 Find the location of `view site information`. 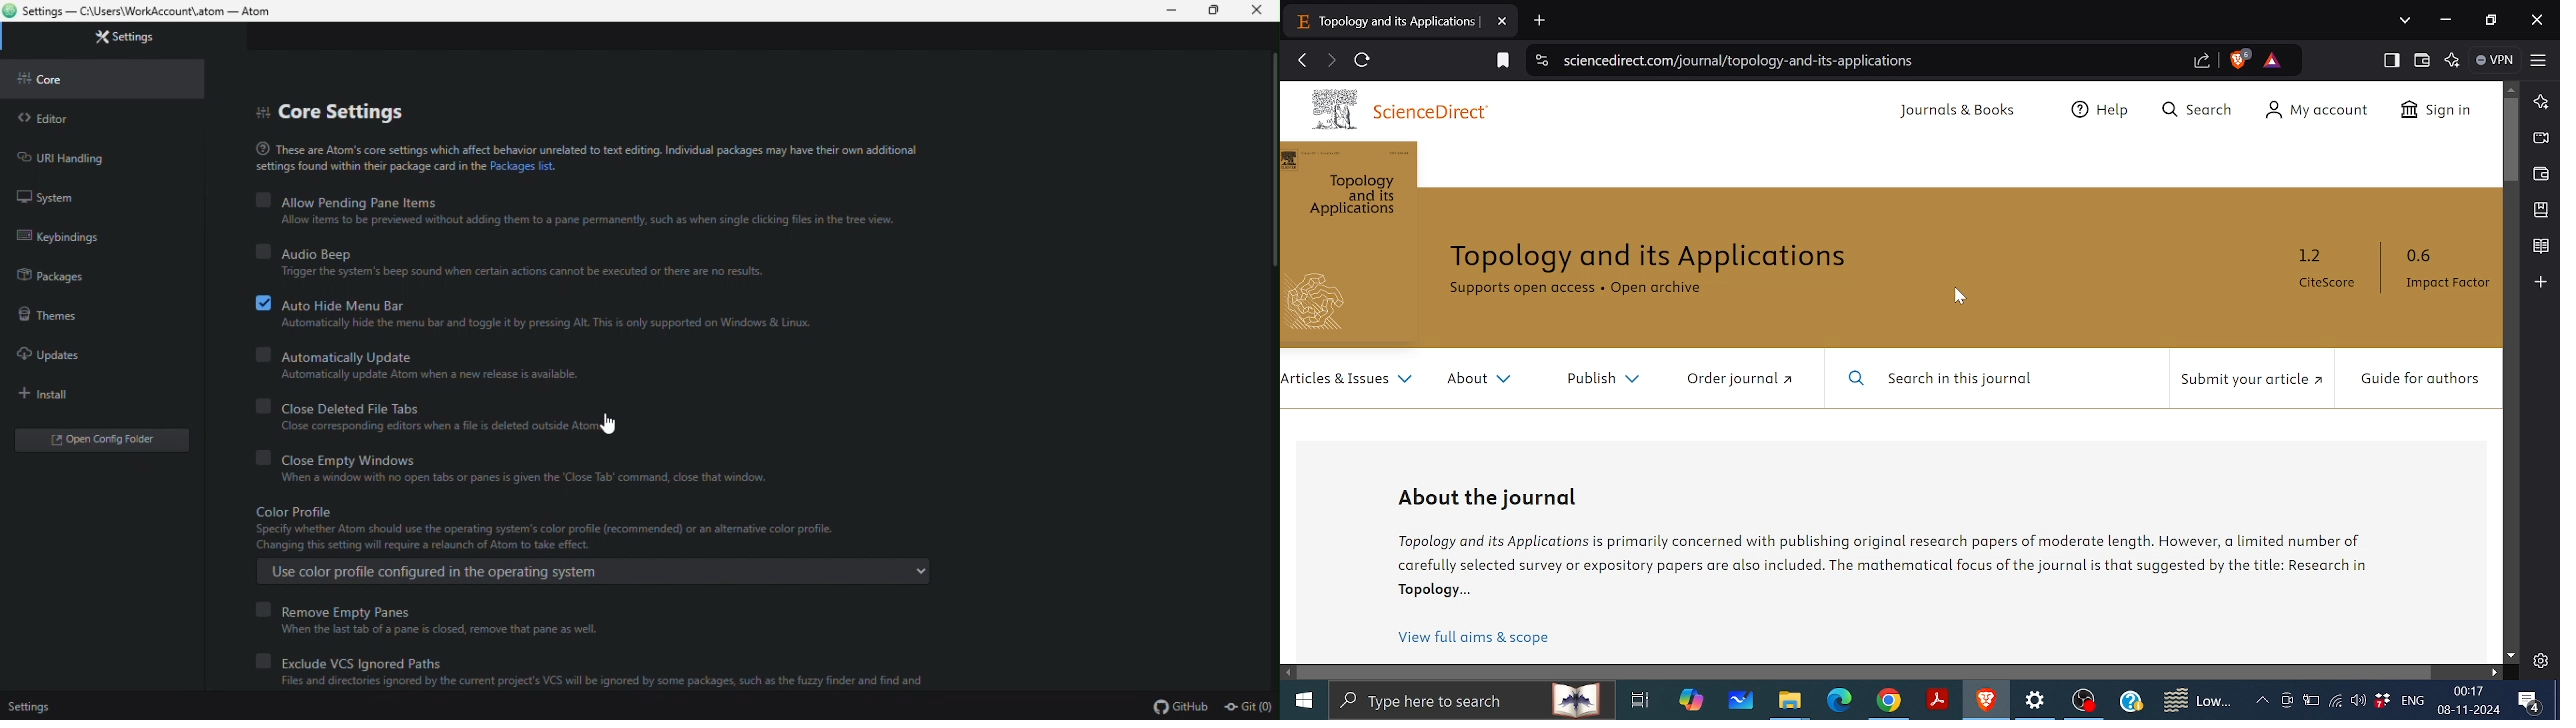

view site information is located at coordinates (1540, 61).